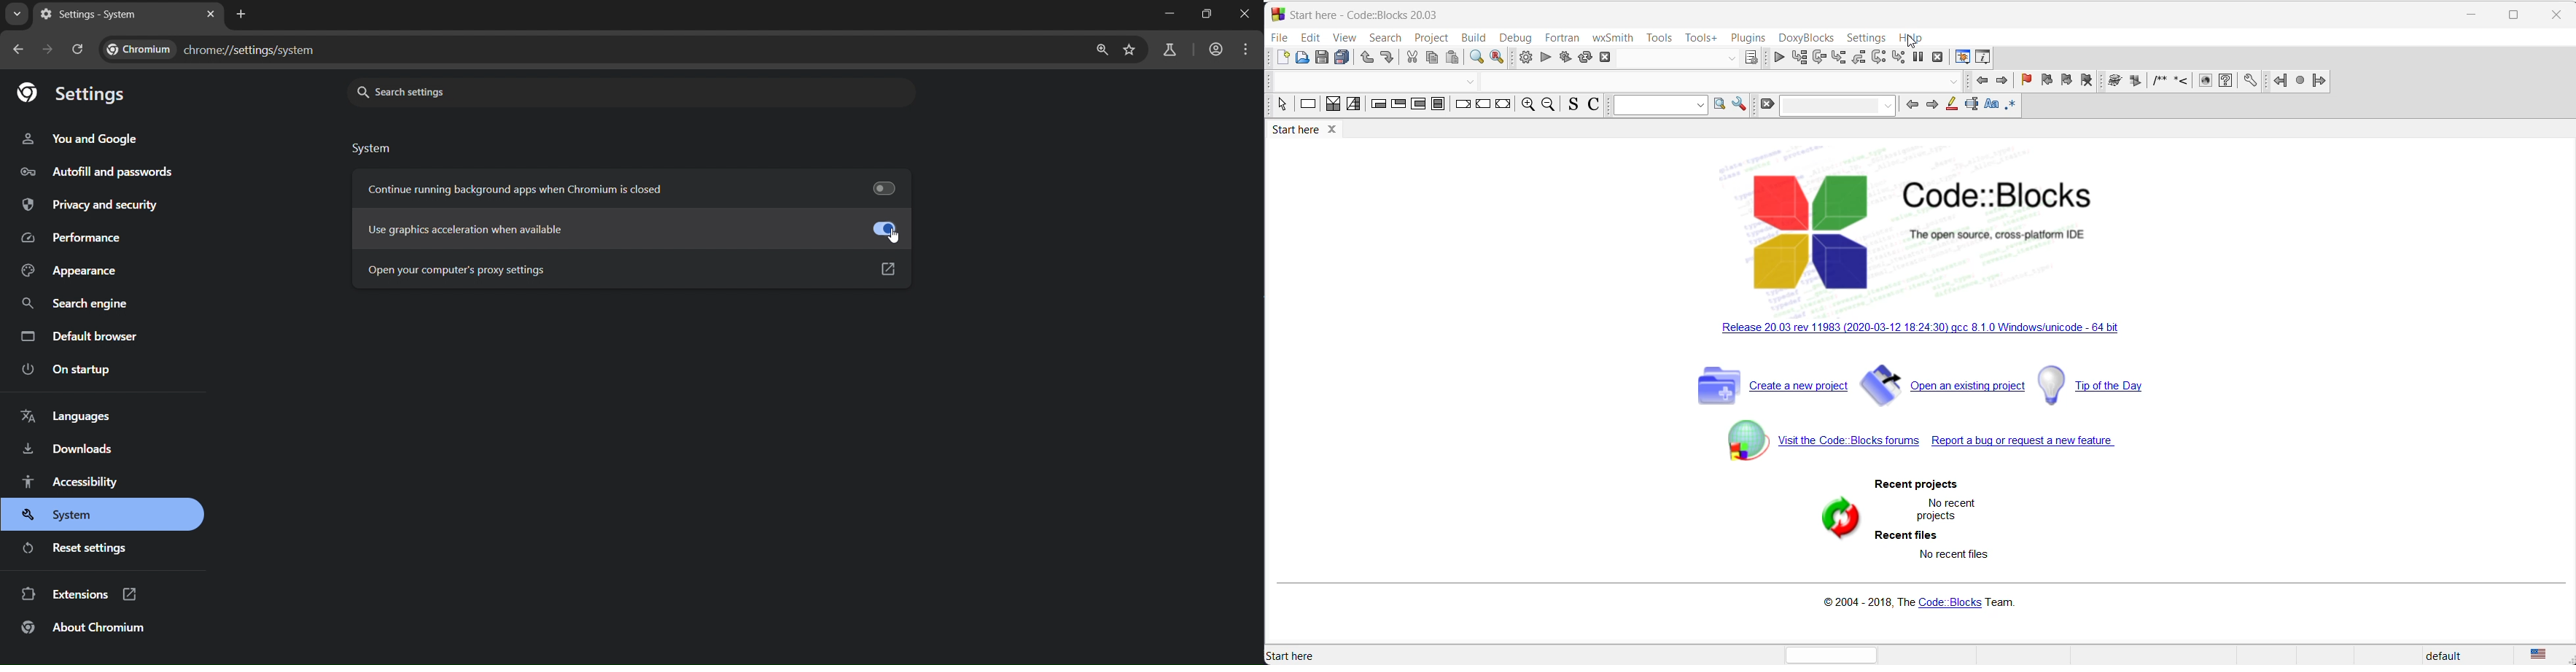 The image size is (2576, 672). I want to click on break instruction, so click(1463, 107).